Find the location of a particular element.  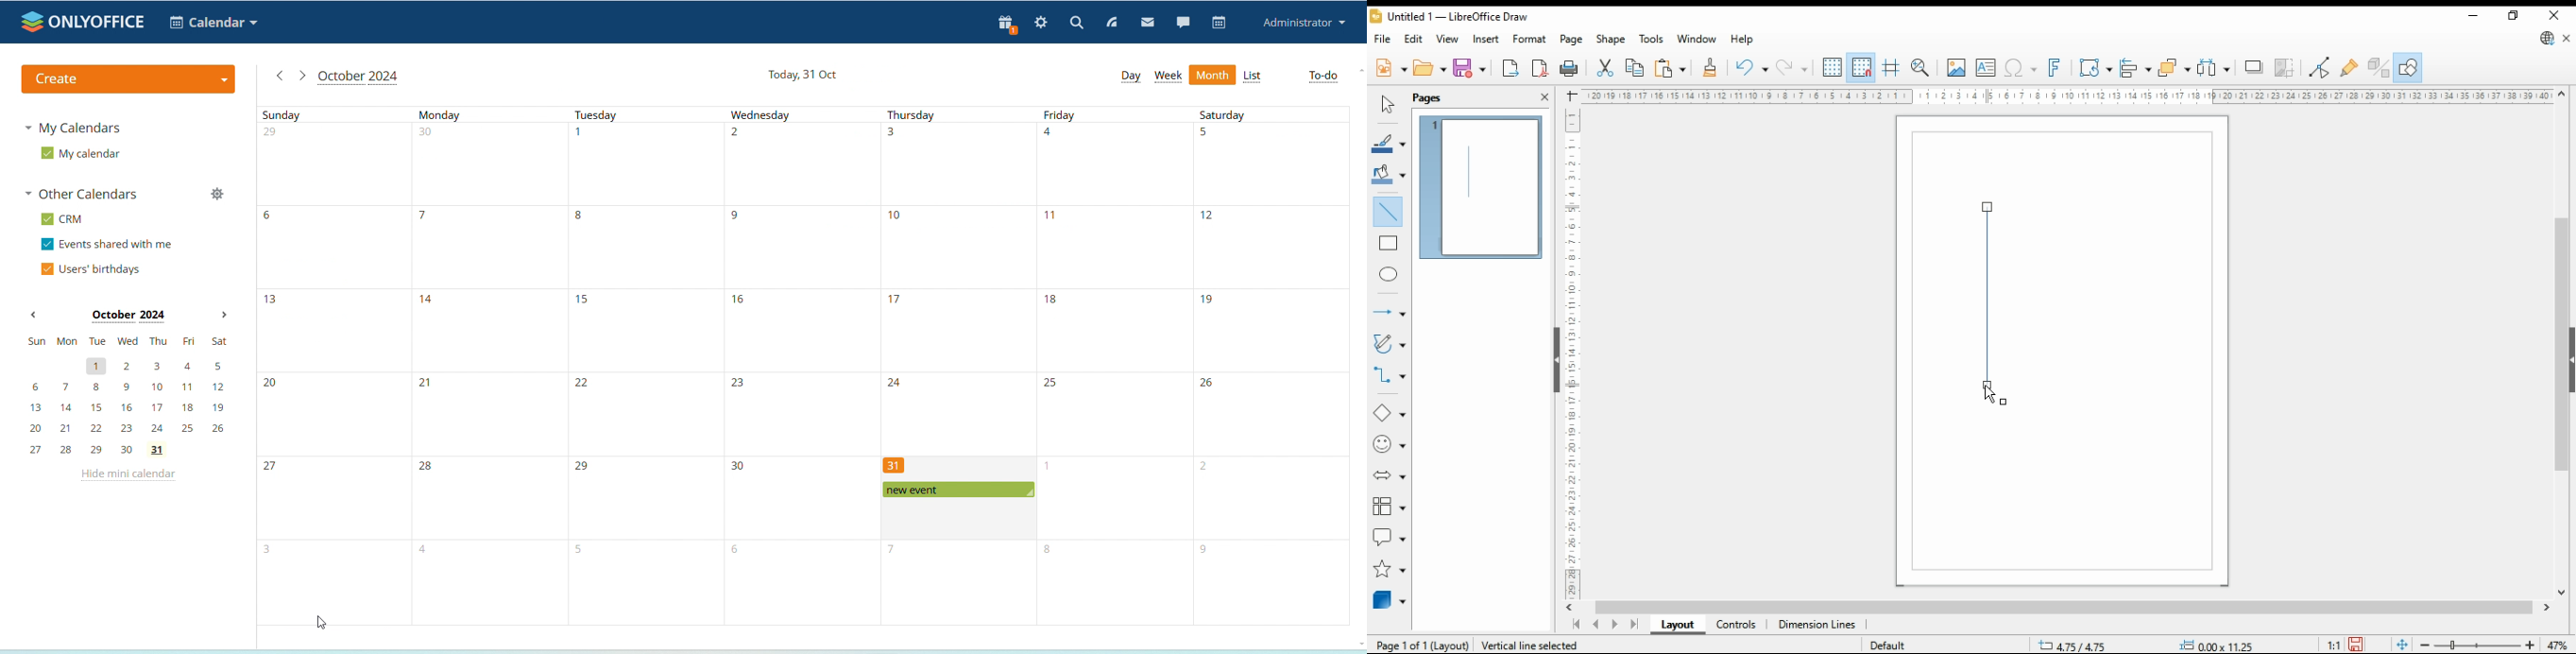

cut is located at coordinates (1603, 68).